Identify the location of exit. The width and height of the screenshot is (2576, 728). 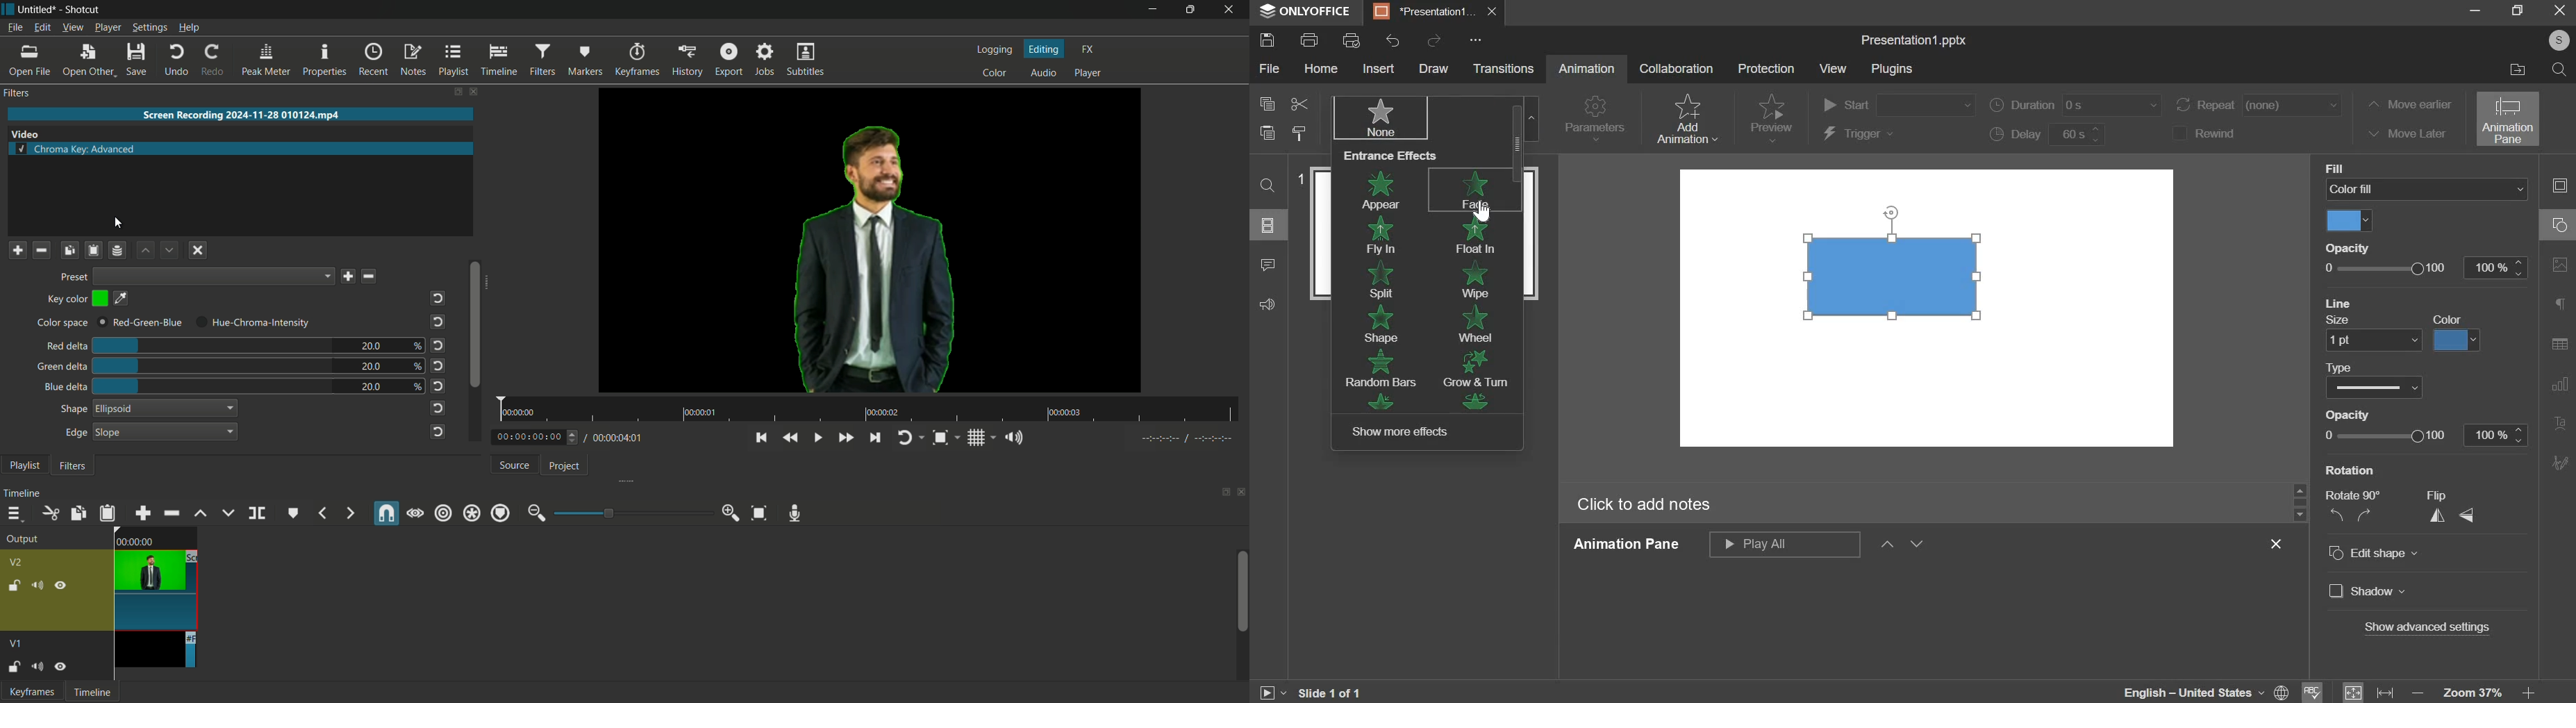
(2557, 12).